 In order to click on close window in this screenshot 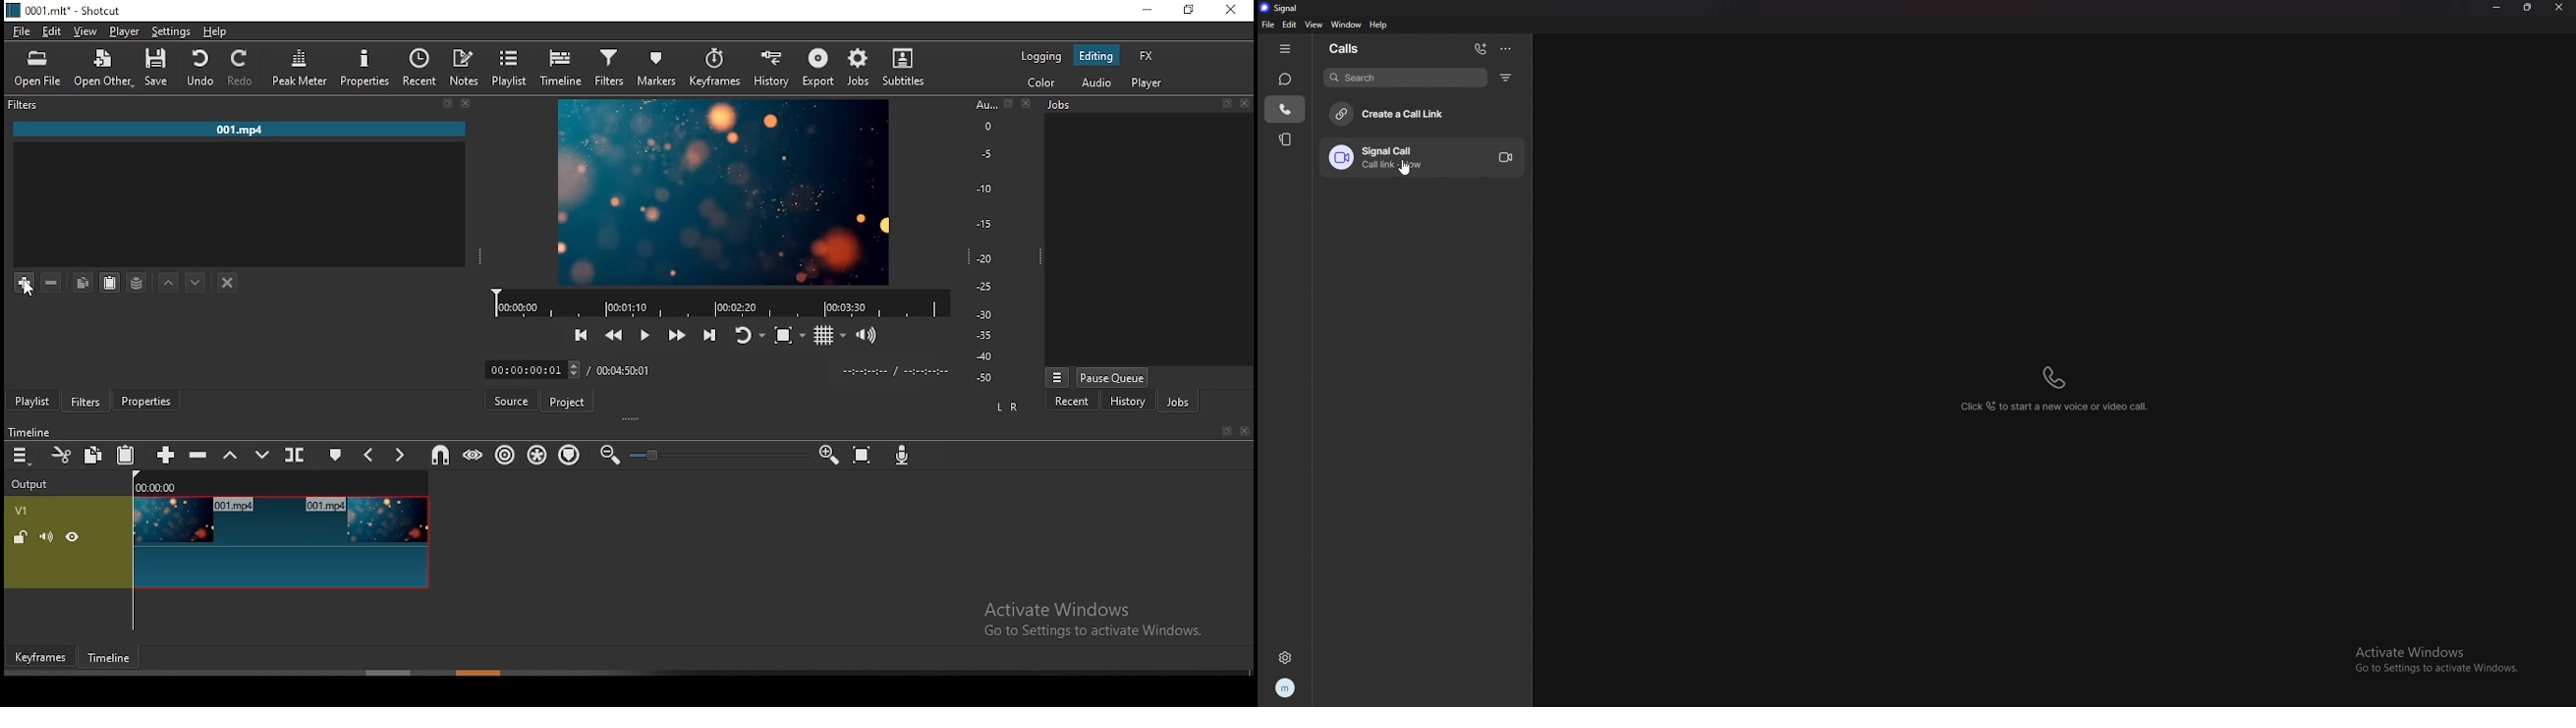, I will do `click(1230, 11)`.